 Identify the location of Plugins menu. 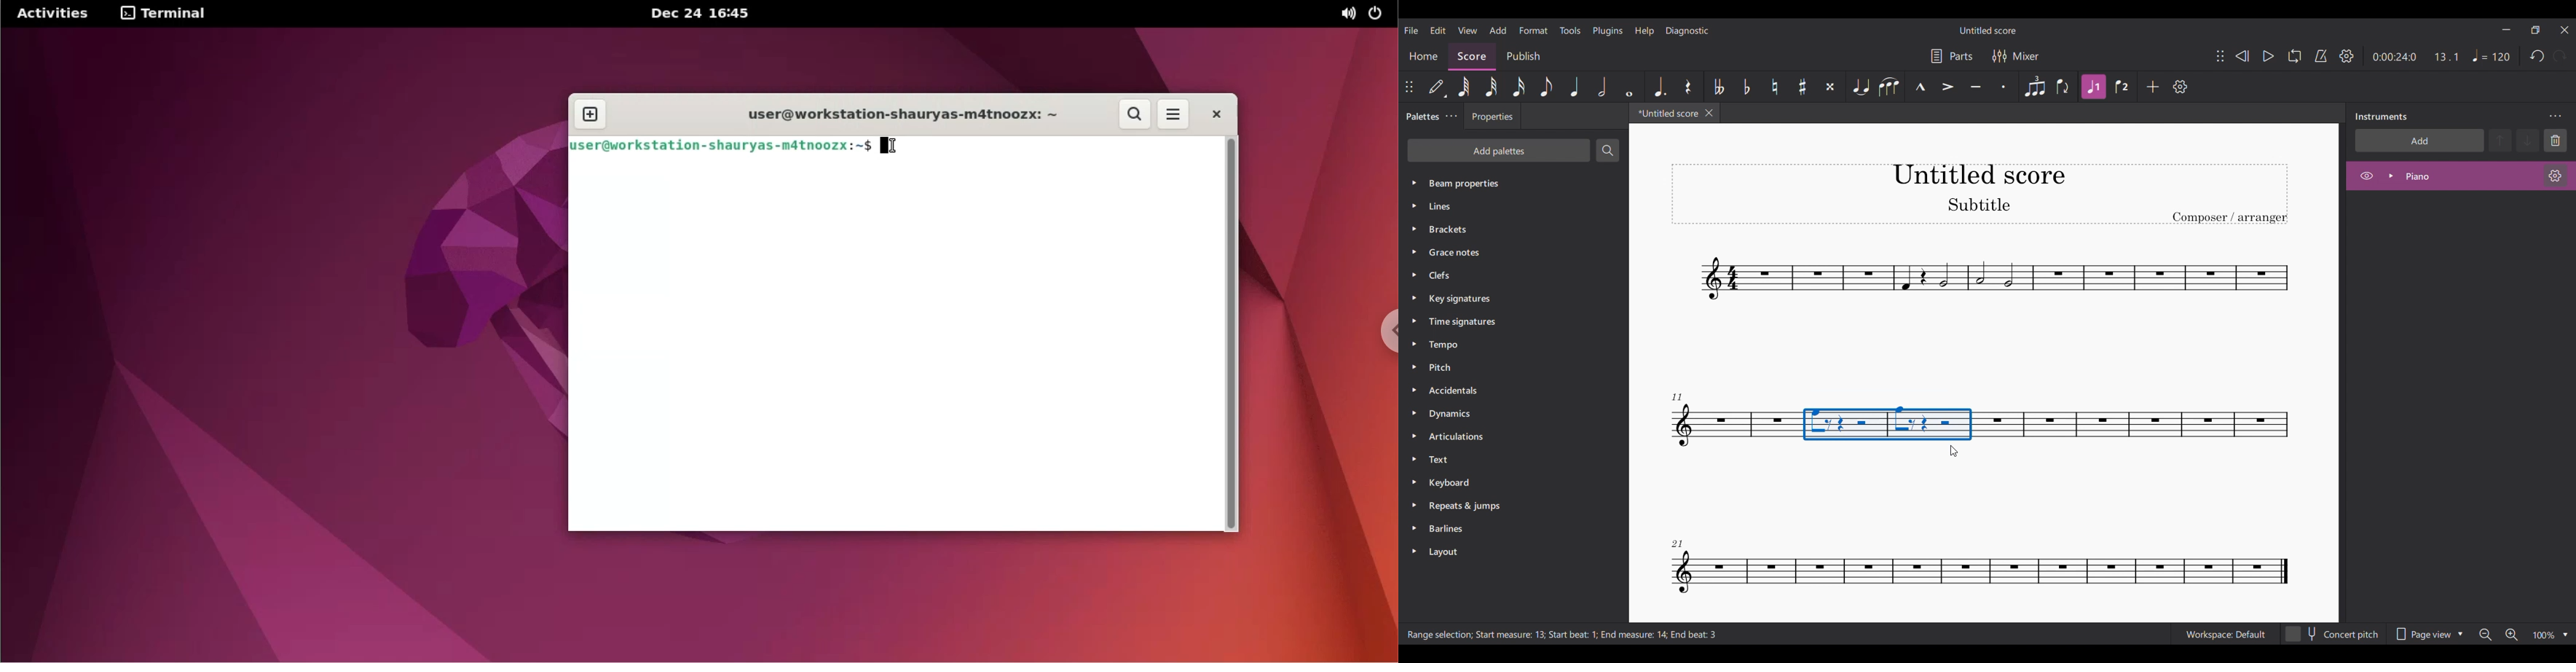
(1608, 31).